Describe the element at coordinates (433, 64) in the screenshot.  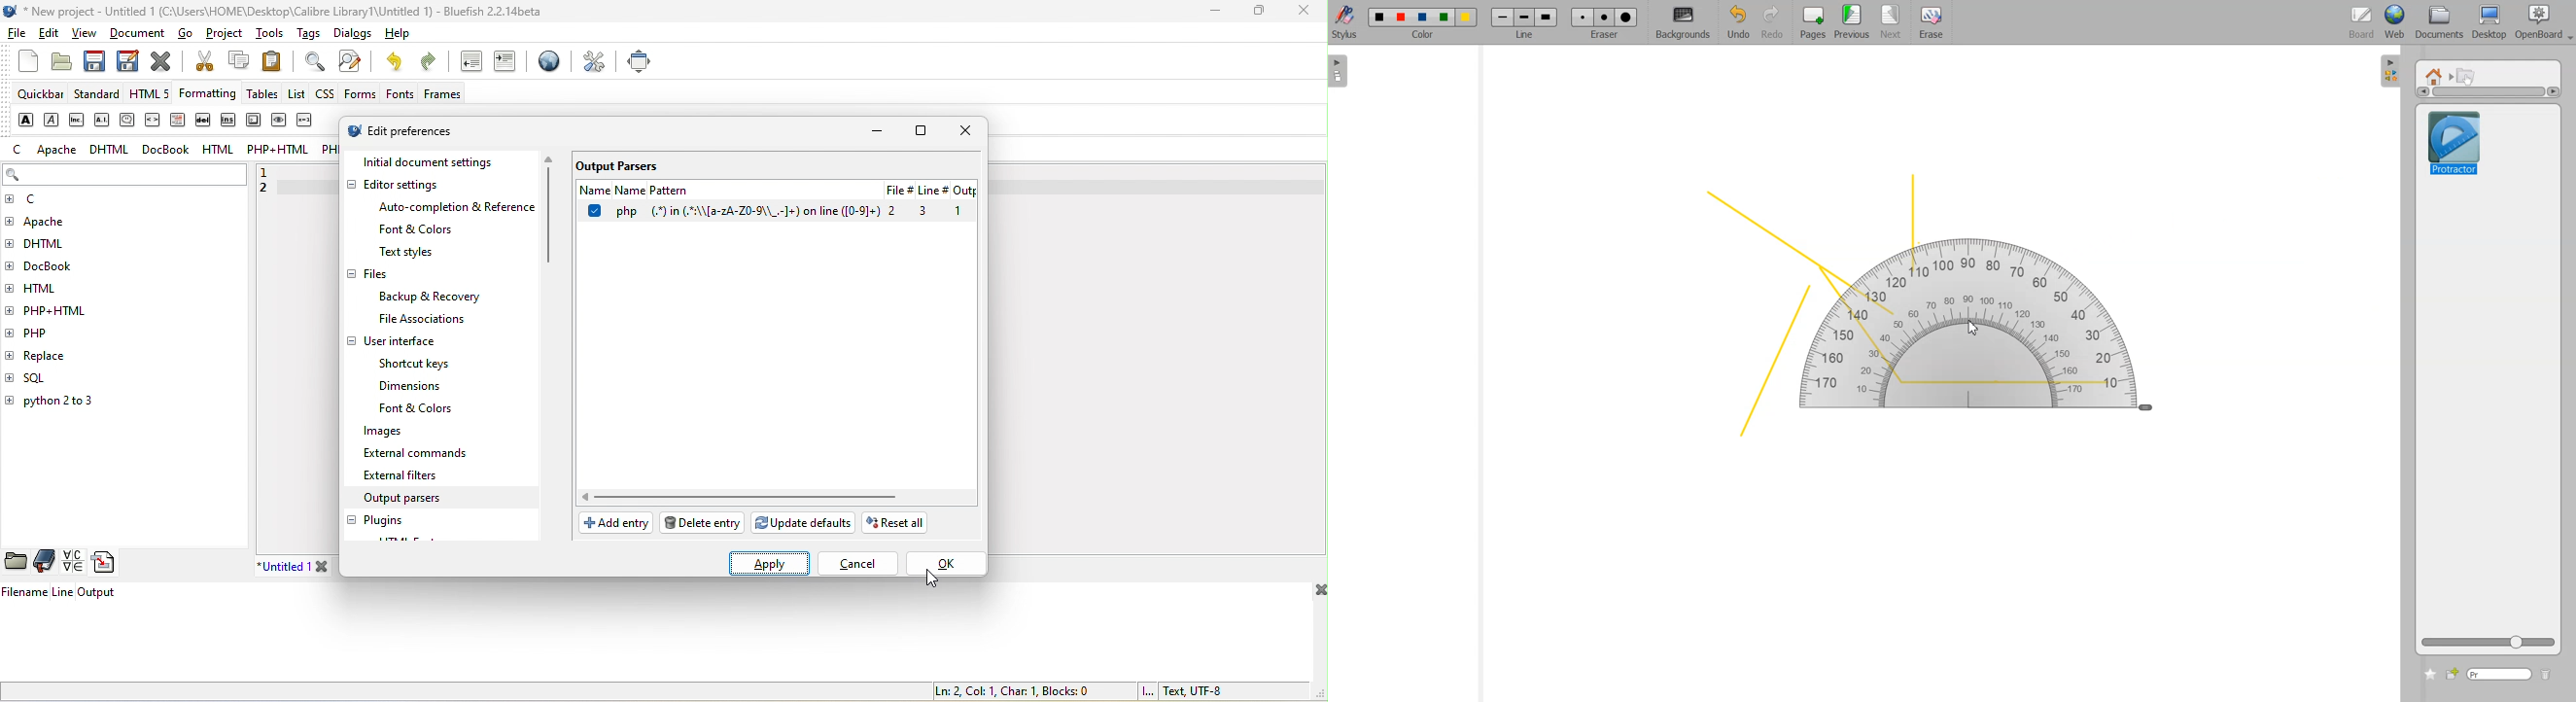
I see `redo` at that location.